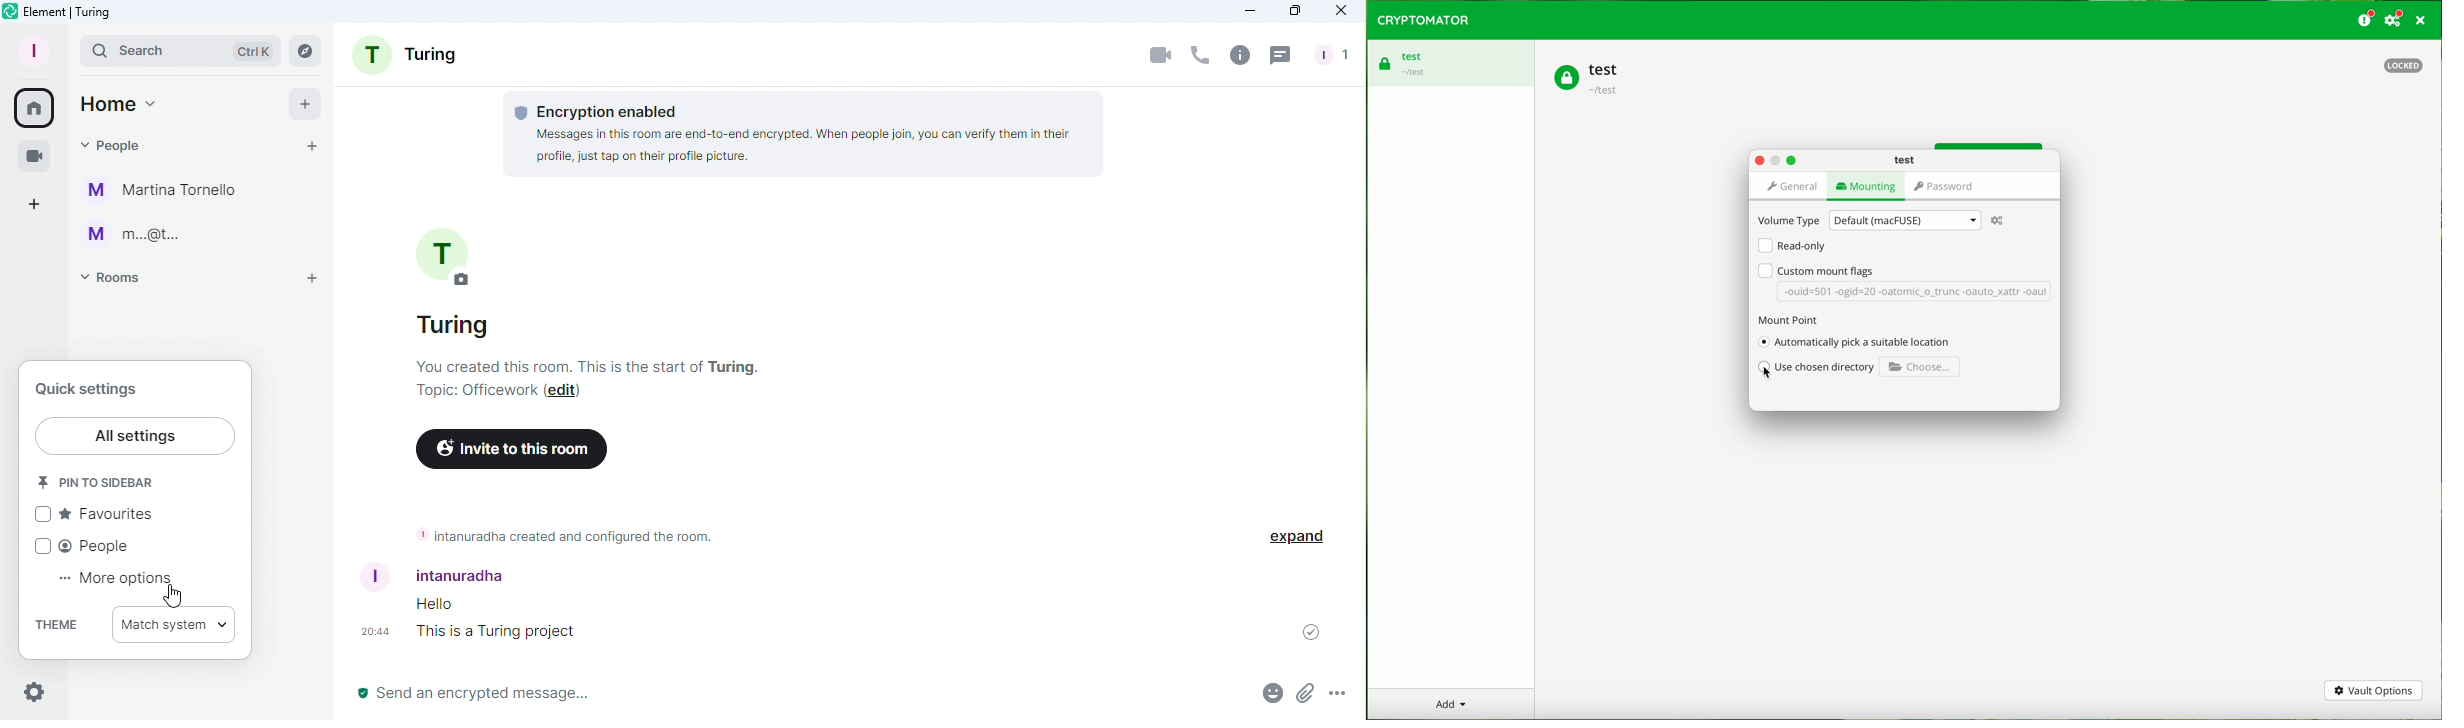  What do you see at coordinates (135, 435) in the screenshot?
I see `All settings` at bounding box center [135, 435].